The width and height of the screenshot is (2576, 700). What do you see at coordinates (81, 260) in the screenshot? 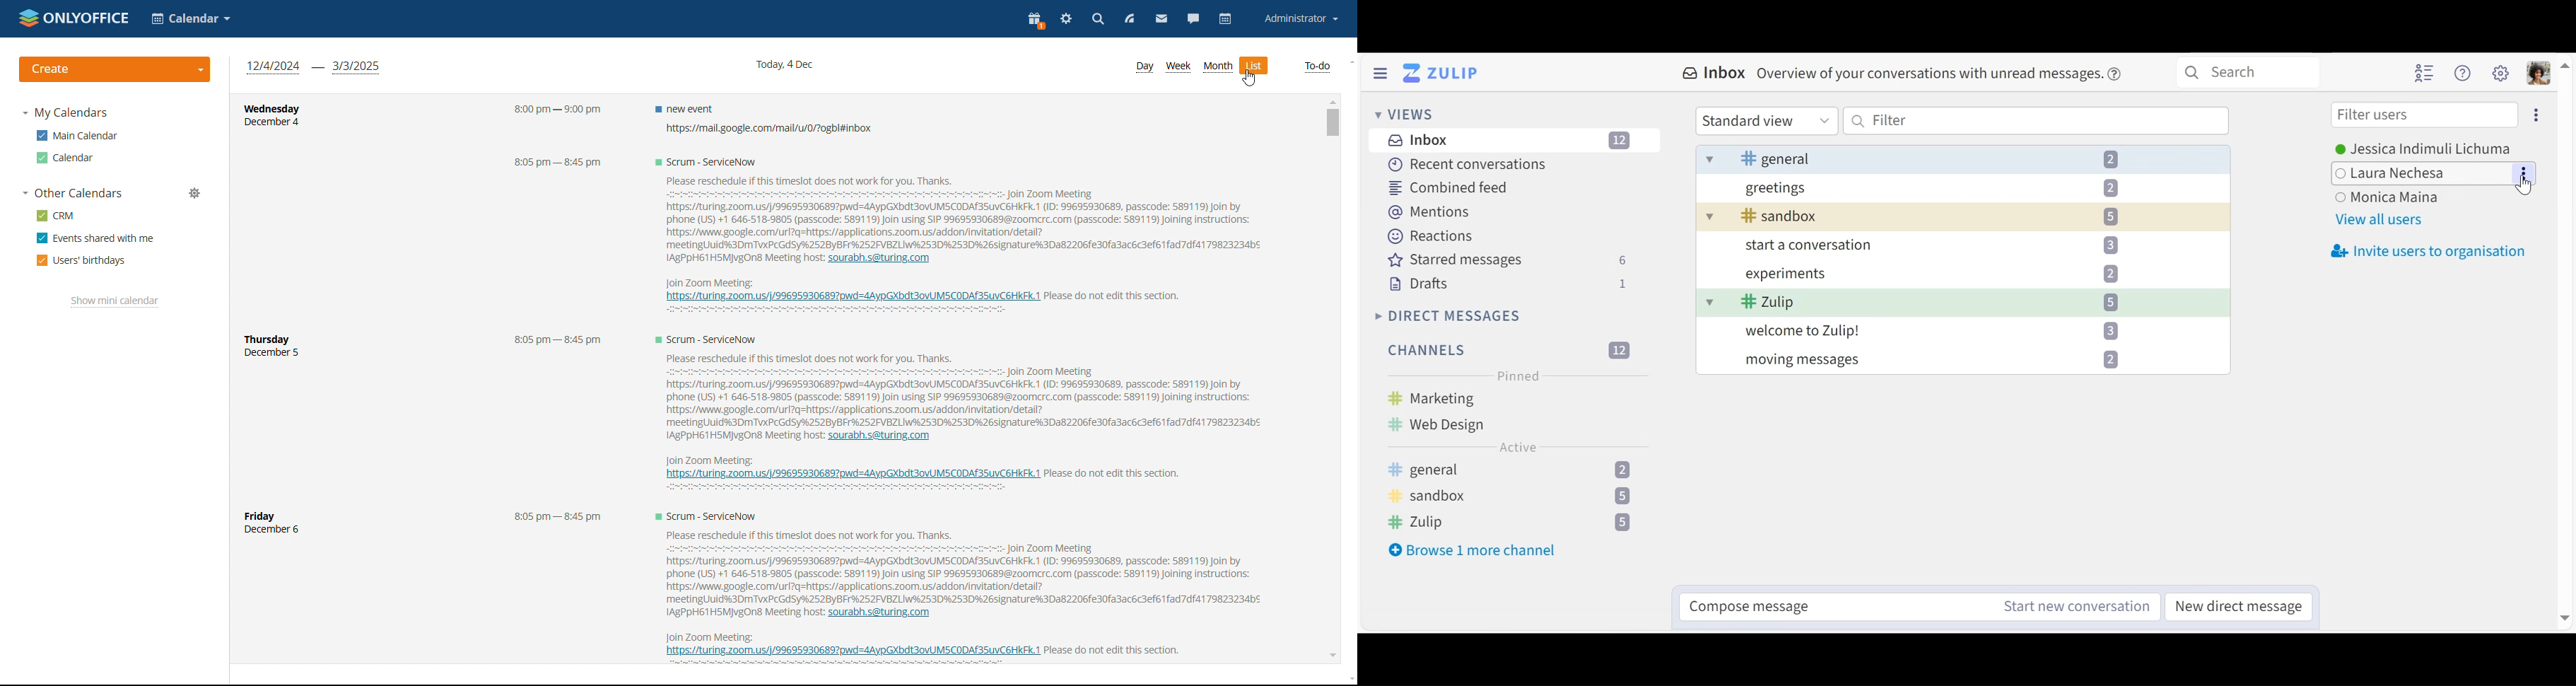
I see `users' birthdays` at bounding box center [81, 260].